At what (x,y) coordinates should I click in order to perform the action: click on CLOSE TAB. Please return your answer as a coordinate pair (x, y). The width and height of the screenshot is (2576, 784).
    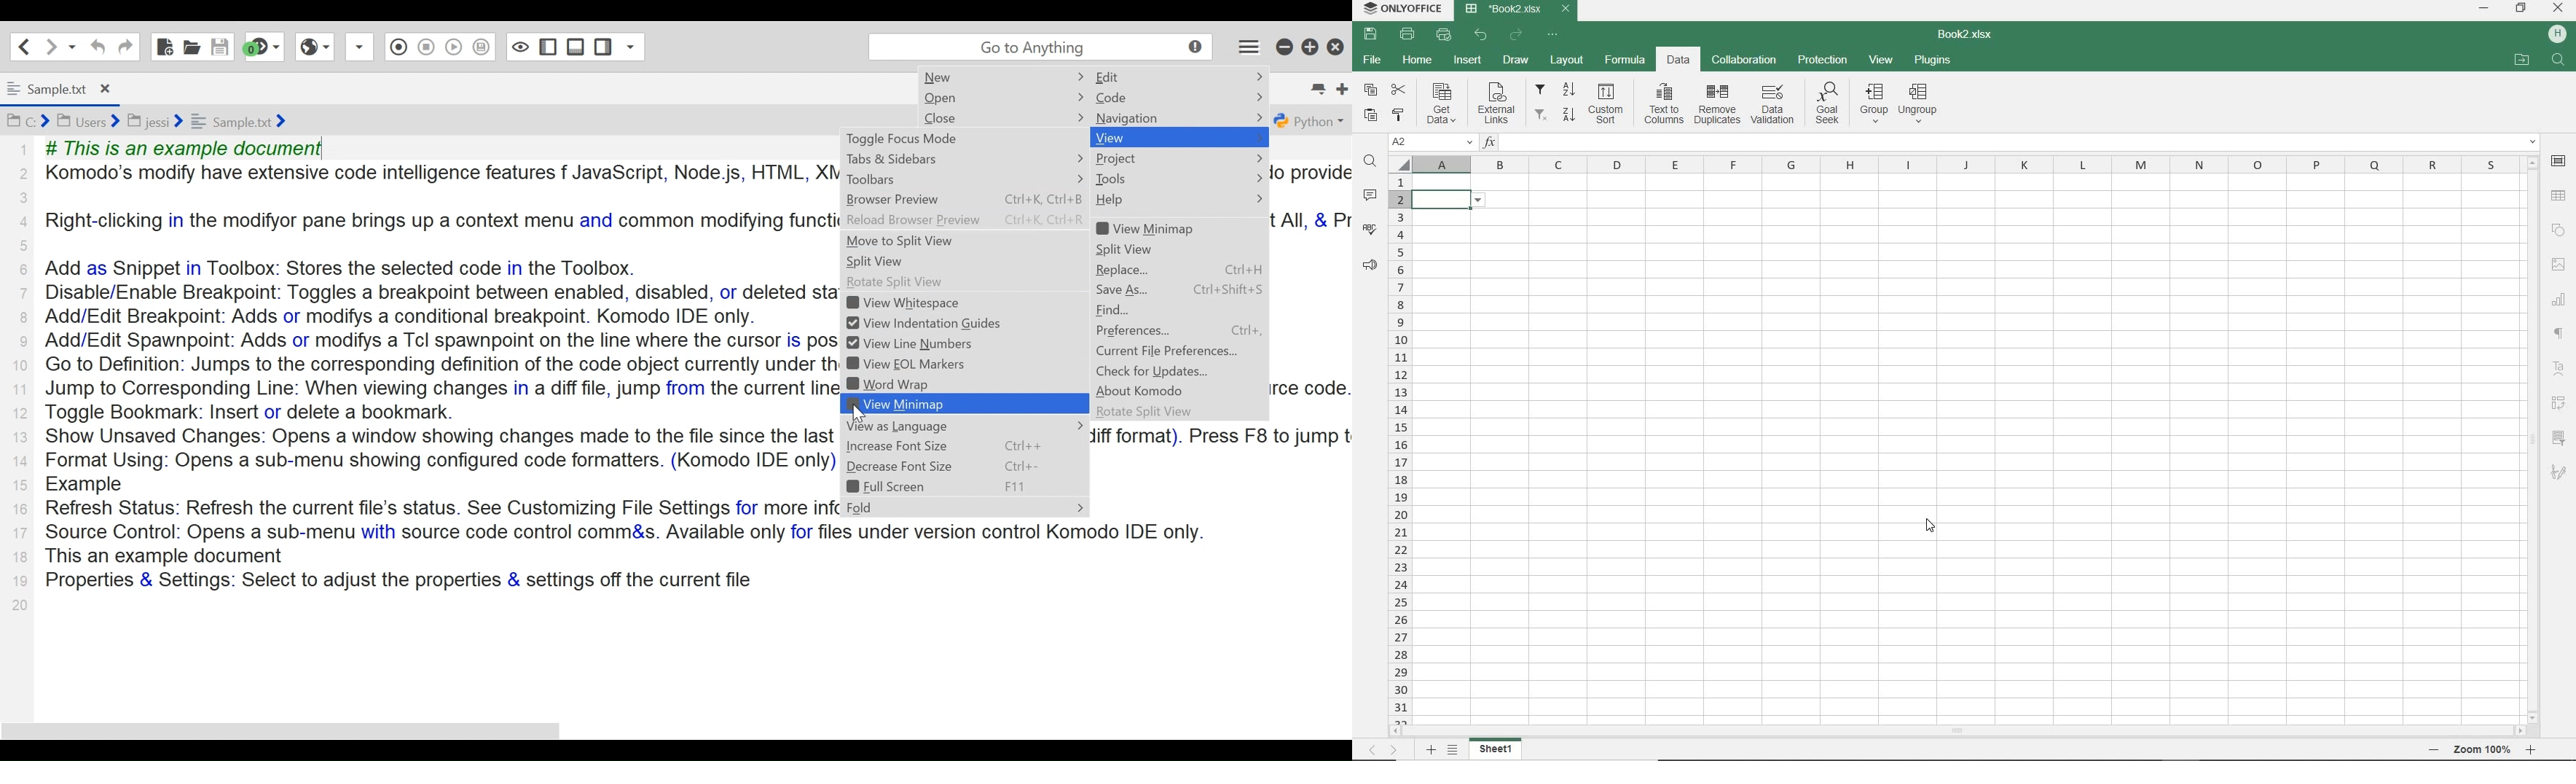
    Looking at the image, I should click on (1565, 9).